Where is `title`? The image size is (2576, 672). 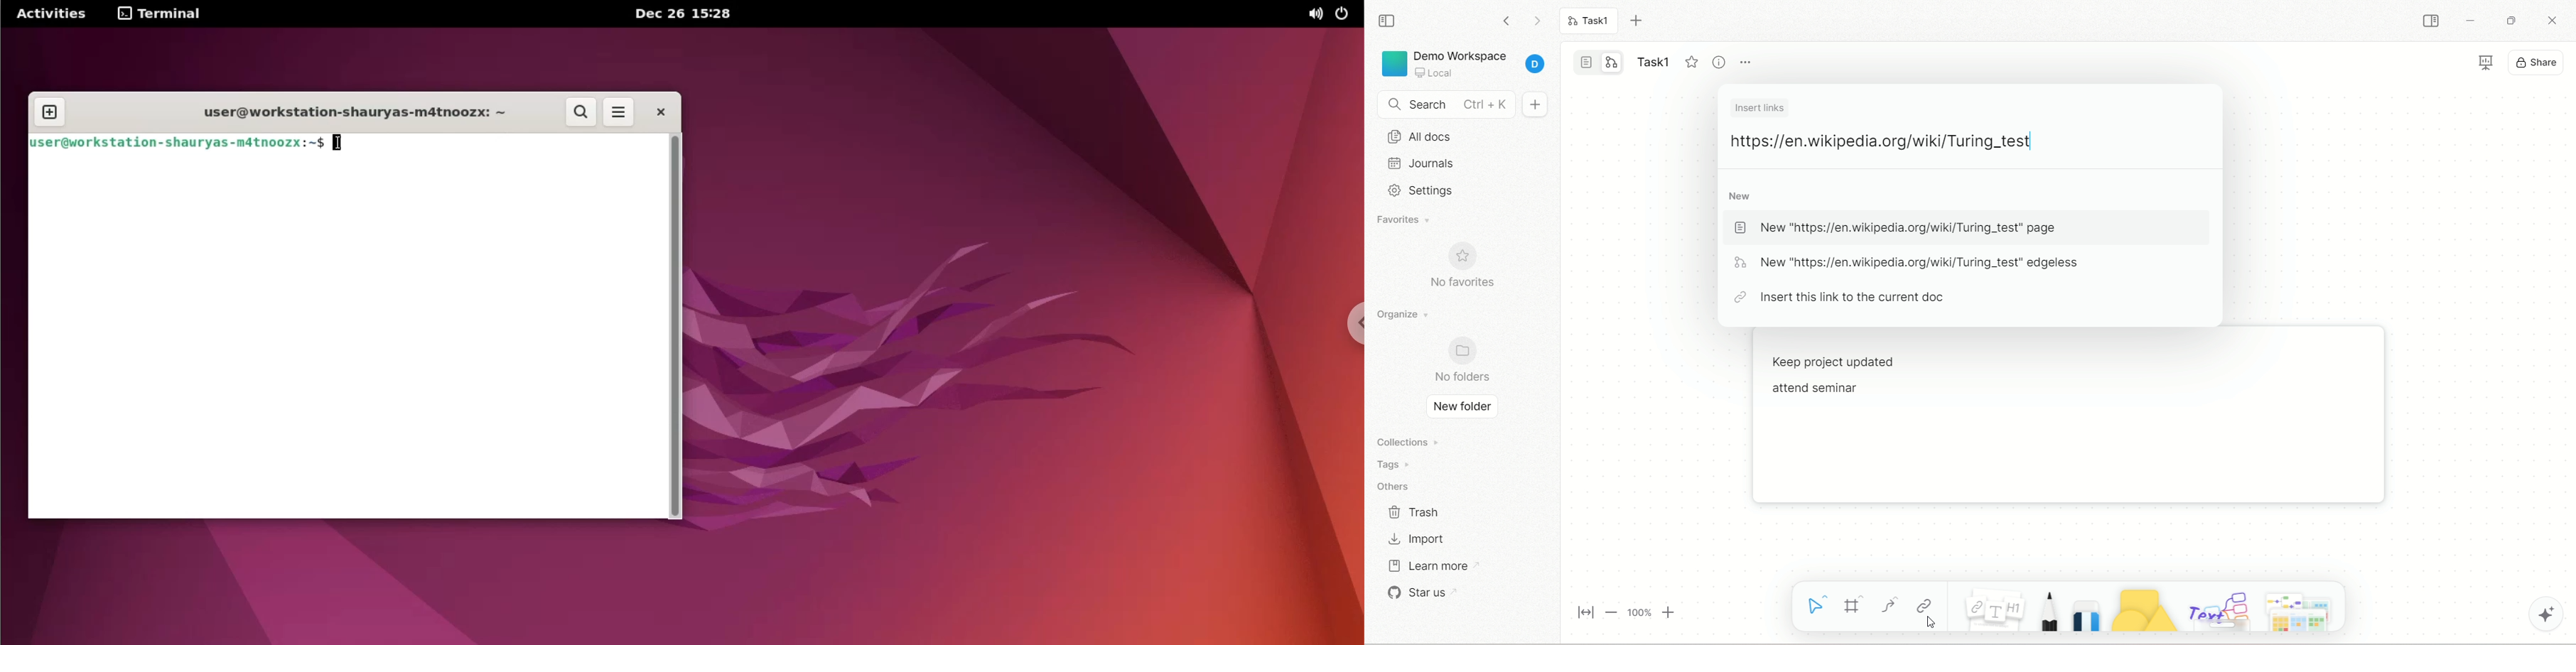 title is located at coordinates (1652, 59).